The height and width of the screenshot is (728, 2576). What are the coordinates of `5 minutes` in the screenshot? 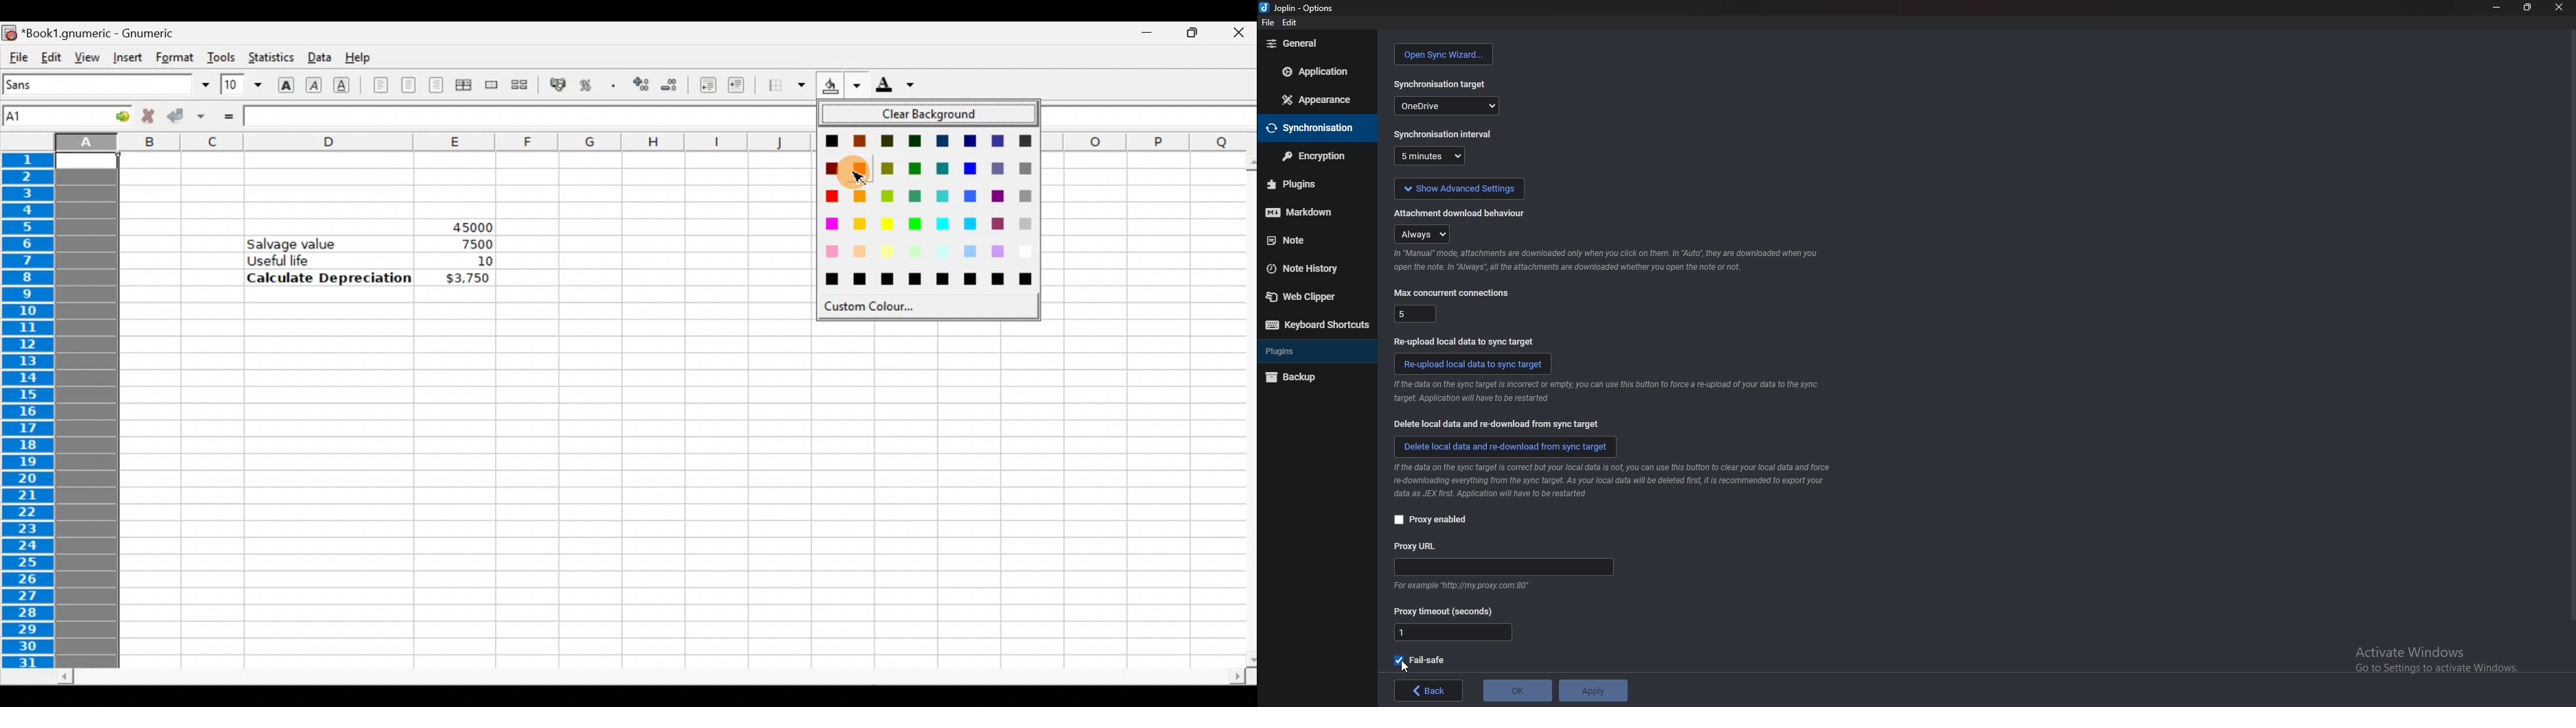 It's located at (1428, 156).